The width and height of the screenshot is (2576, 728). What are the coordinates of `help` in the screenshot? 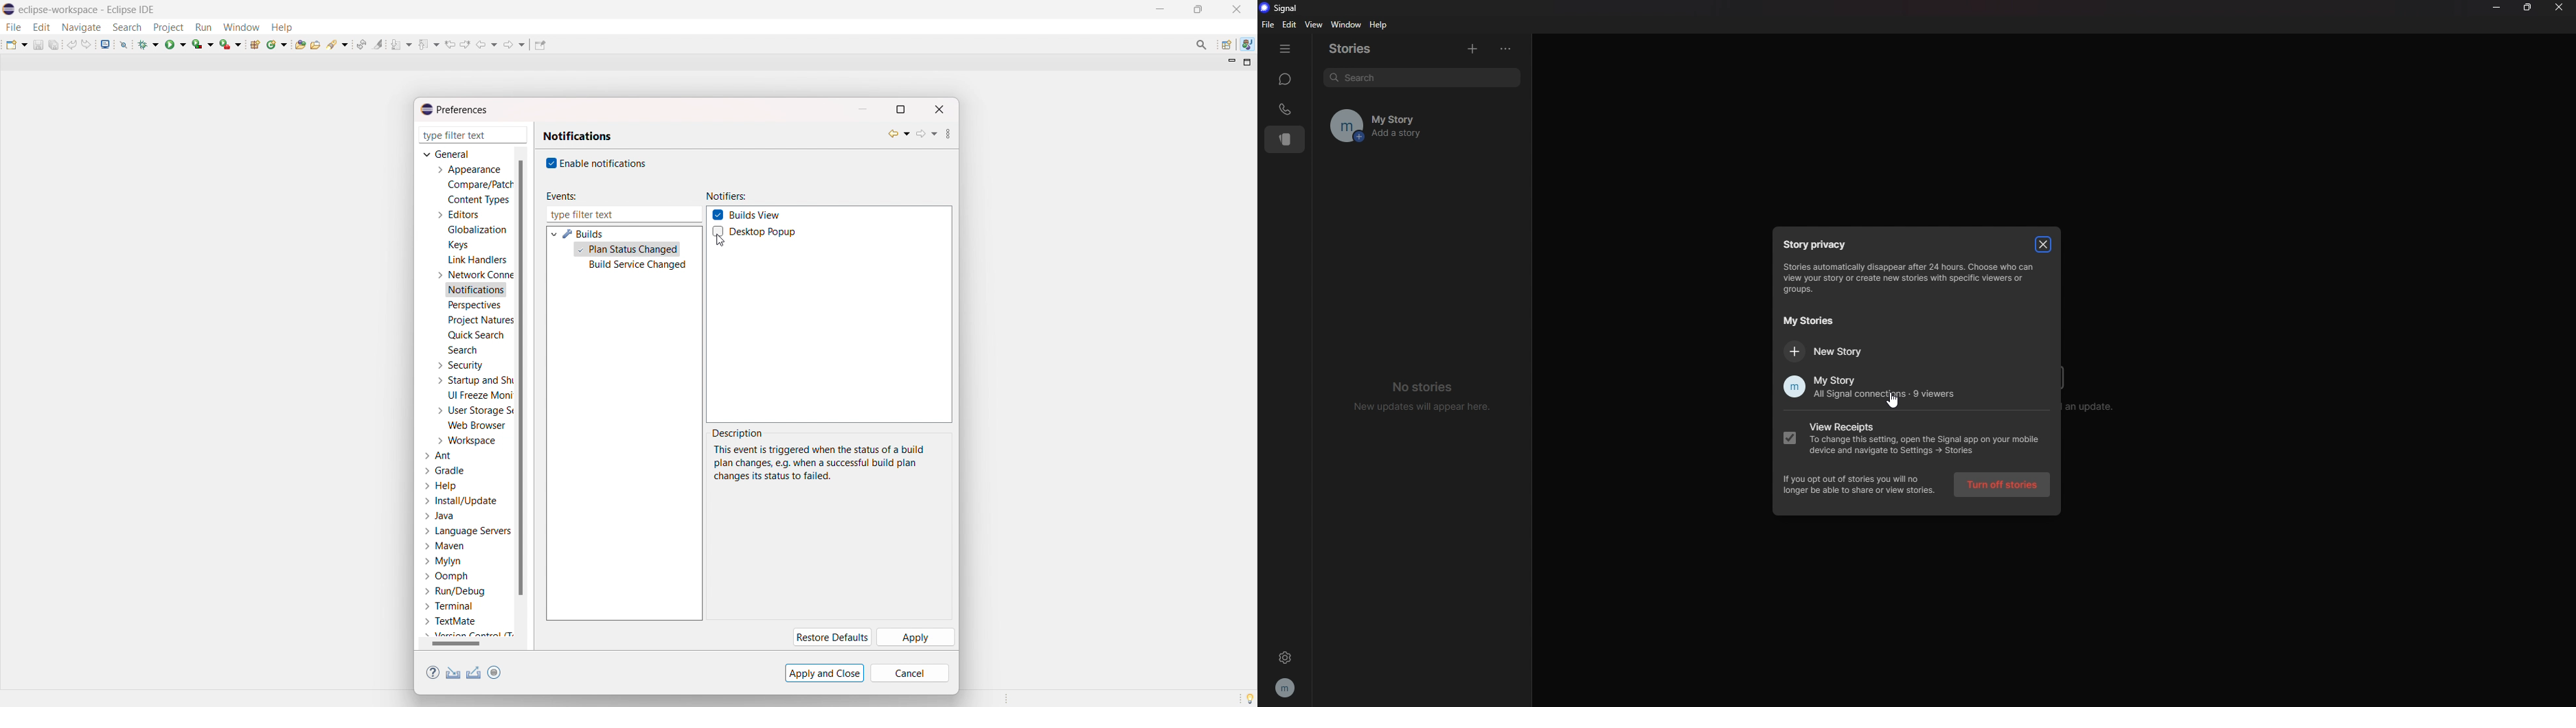 It's located at (433, 673).